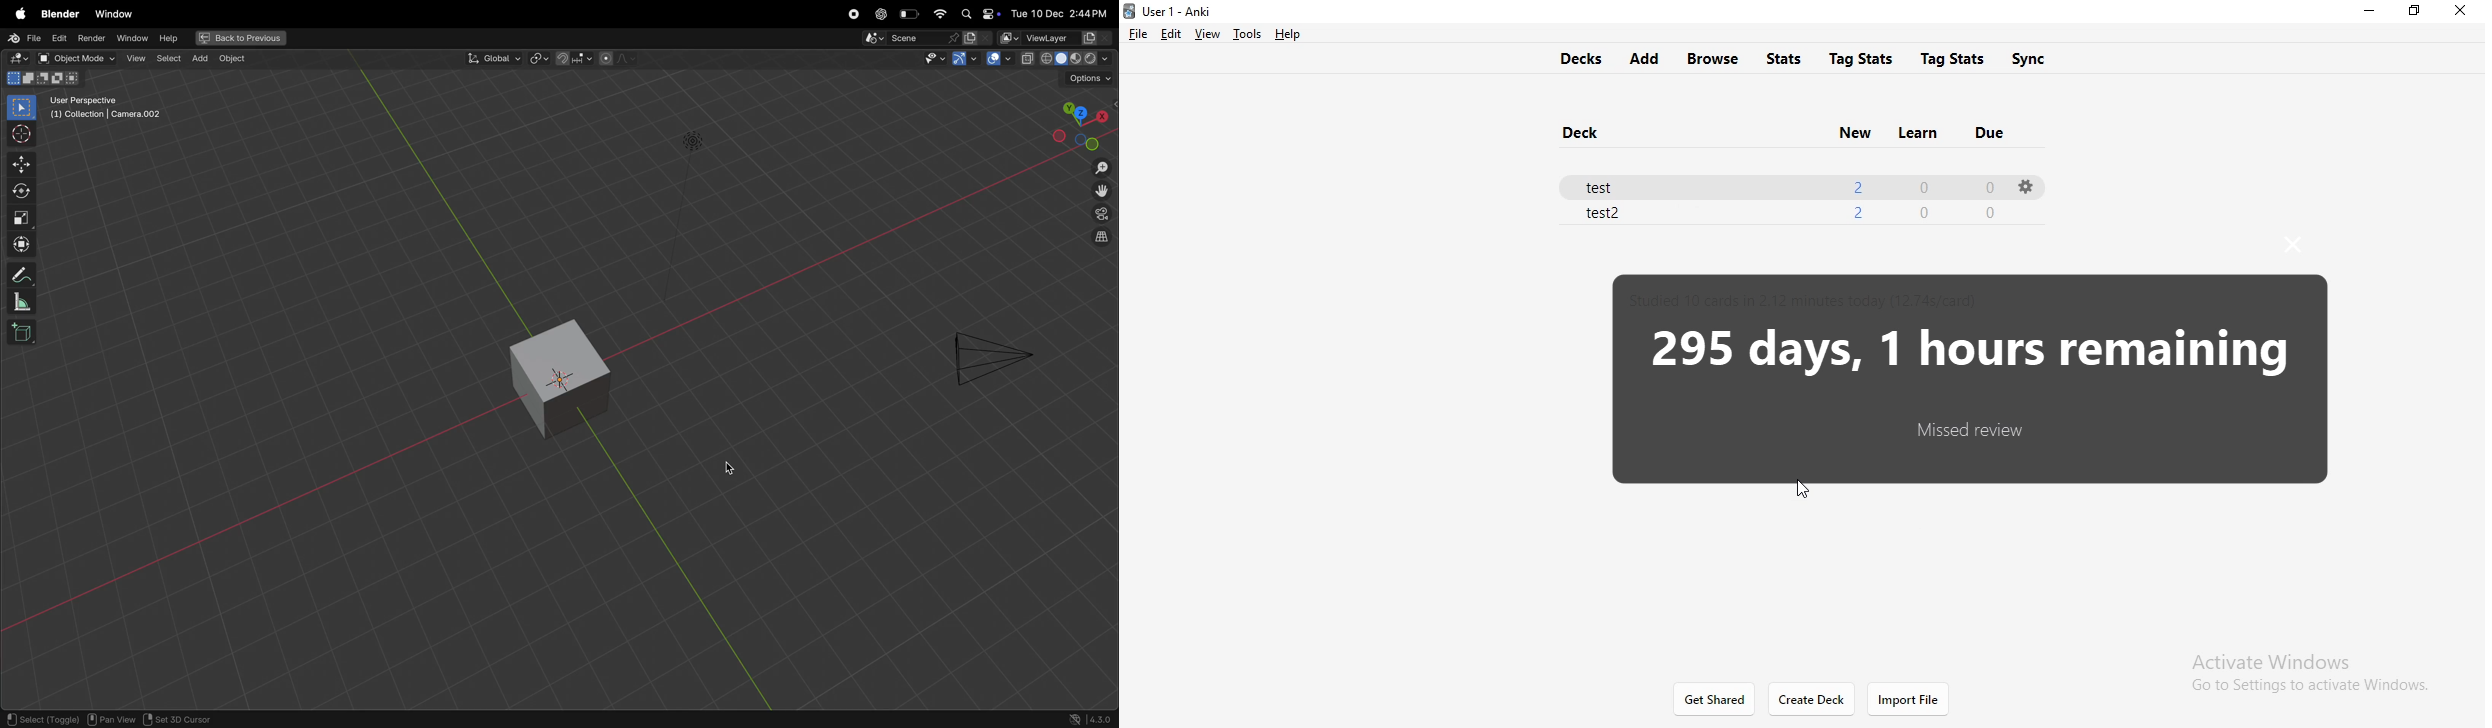 This screenshot has width=2492, height=728. Describe the element at coordinates (1244, 34) in the screenshot. I see `tools` at that location.